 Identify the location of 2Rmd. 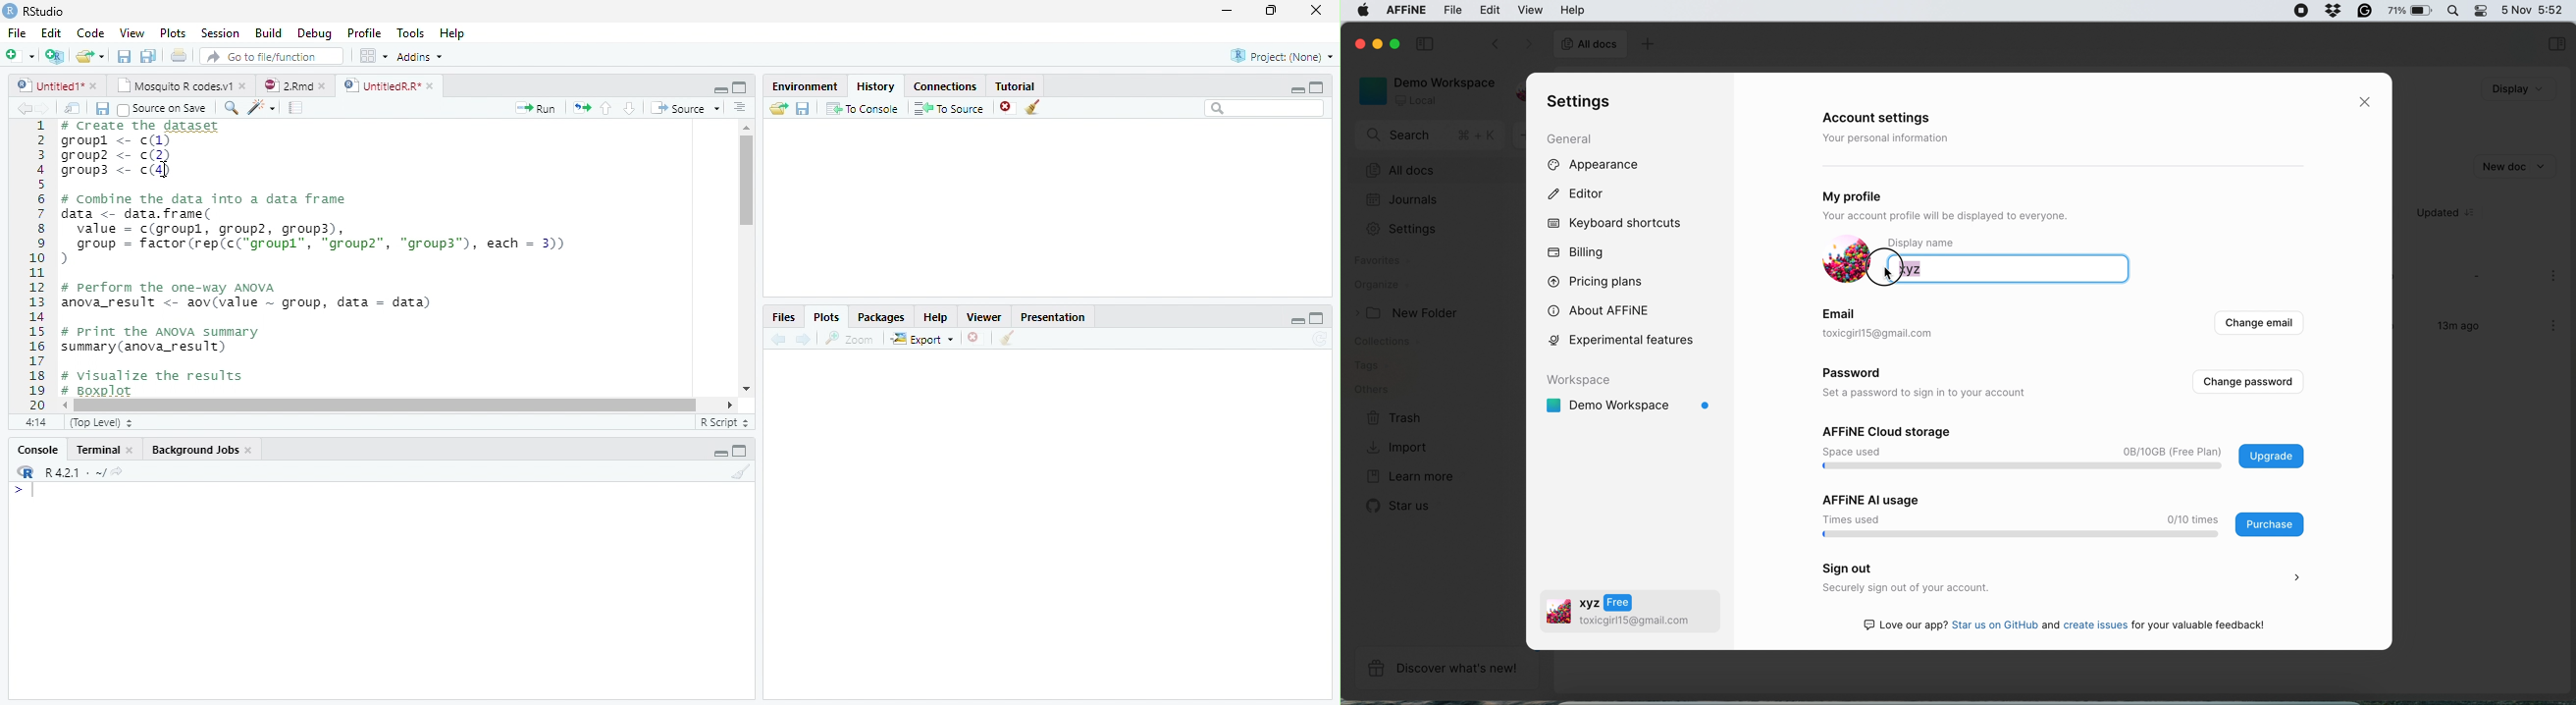
(293, 83).